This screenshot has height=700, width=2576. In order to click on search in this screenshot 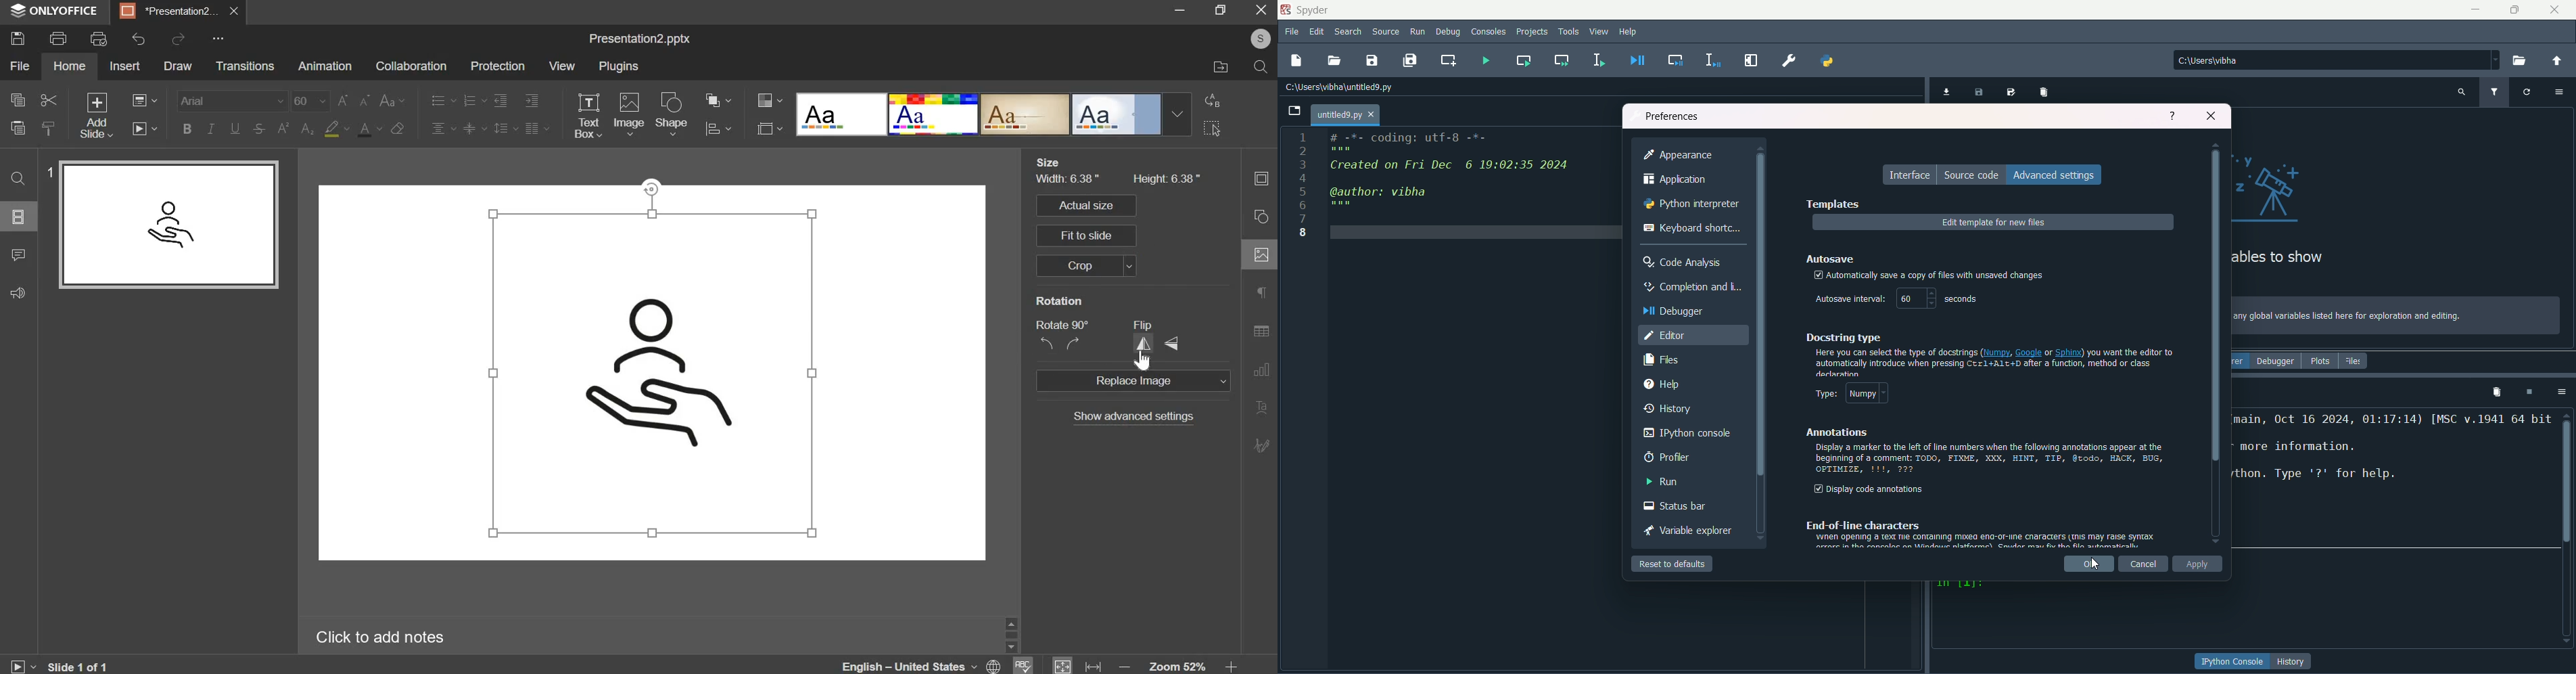, I will do `click(1348, 33)`.